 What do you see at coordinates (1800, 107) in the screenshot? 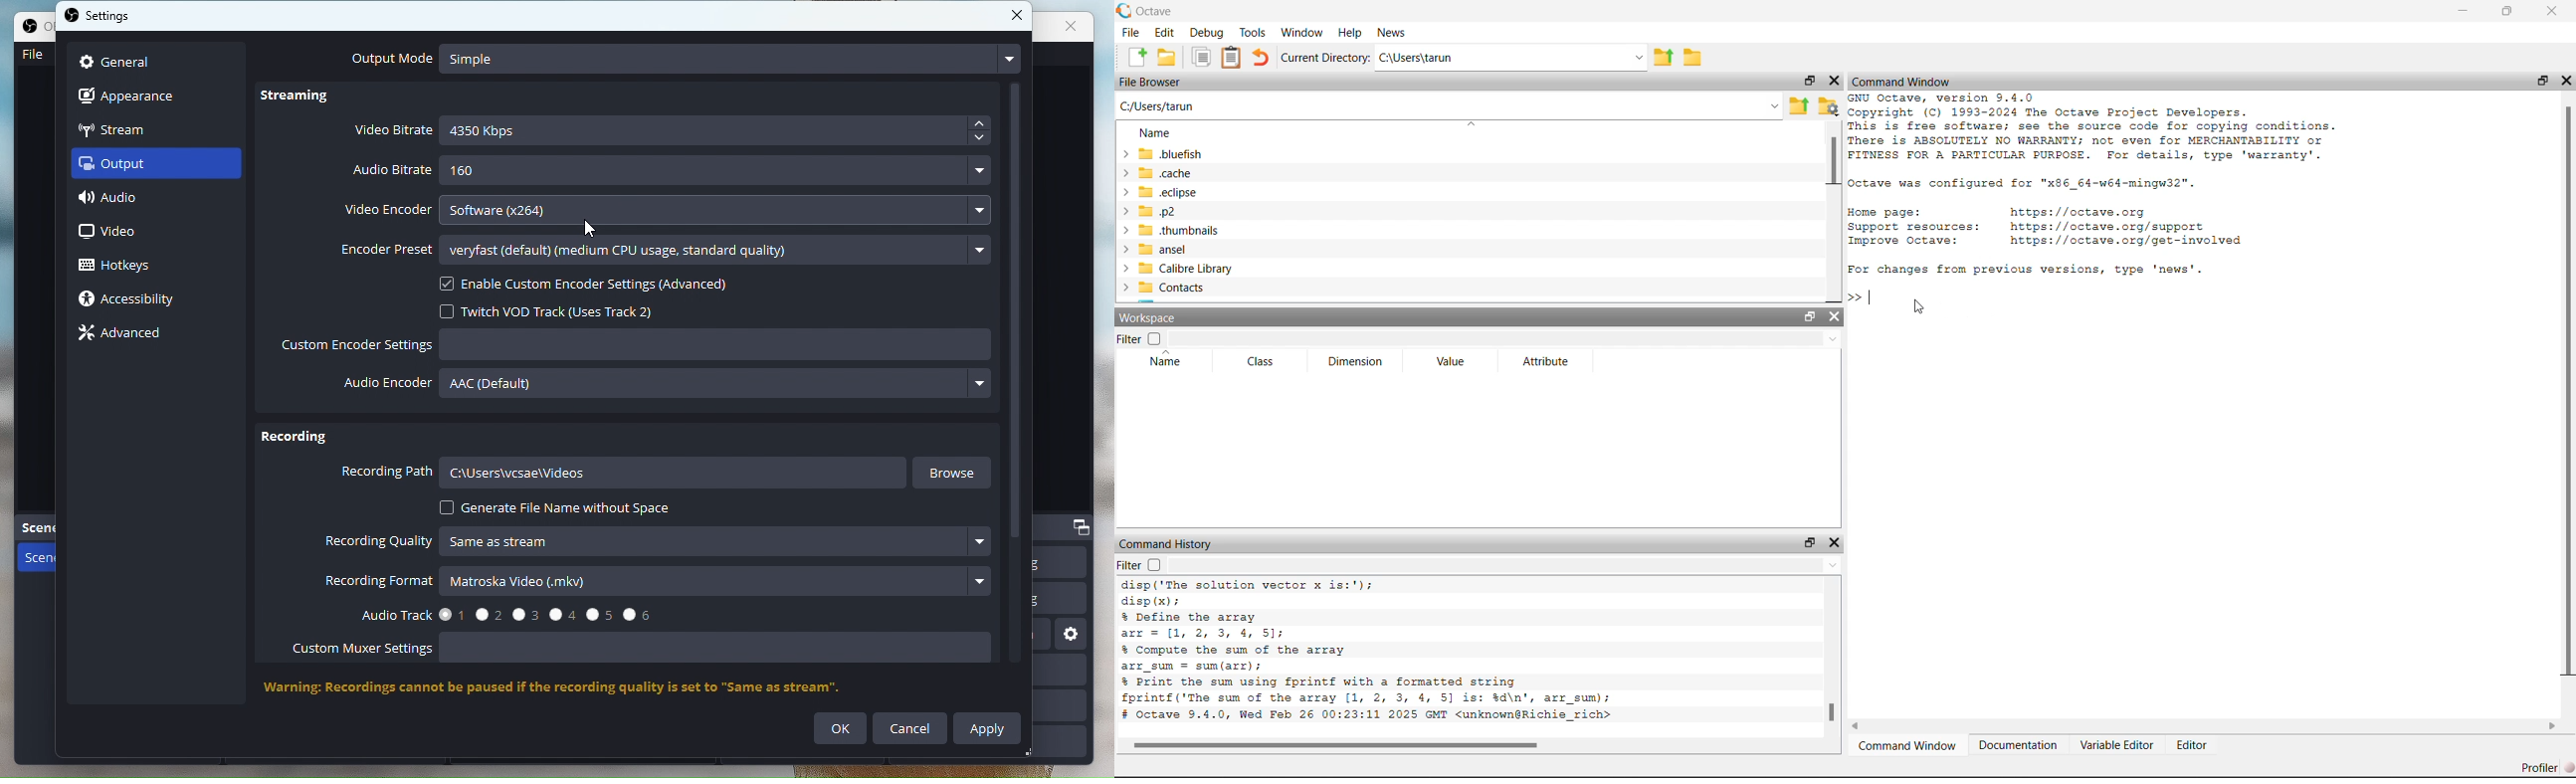
I see `One directory up` at bounding box center [1800, 107].